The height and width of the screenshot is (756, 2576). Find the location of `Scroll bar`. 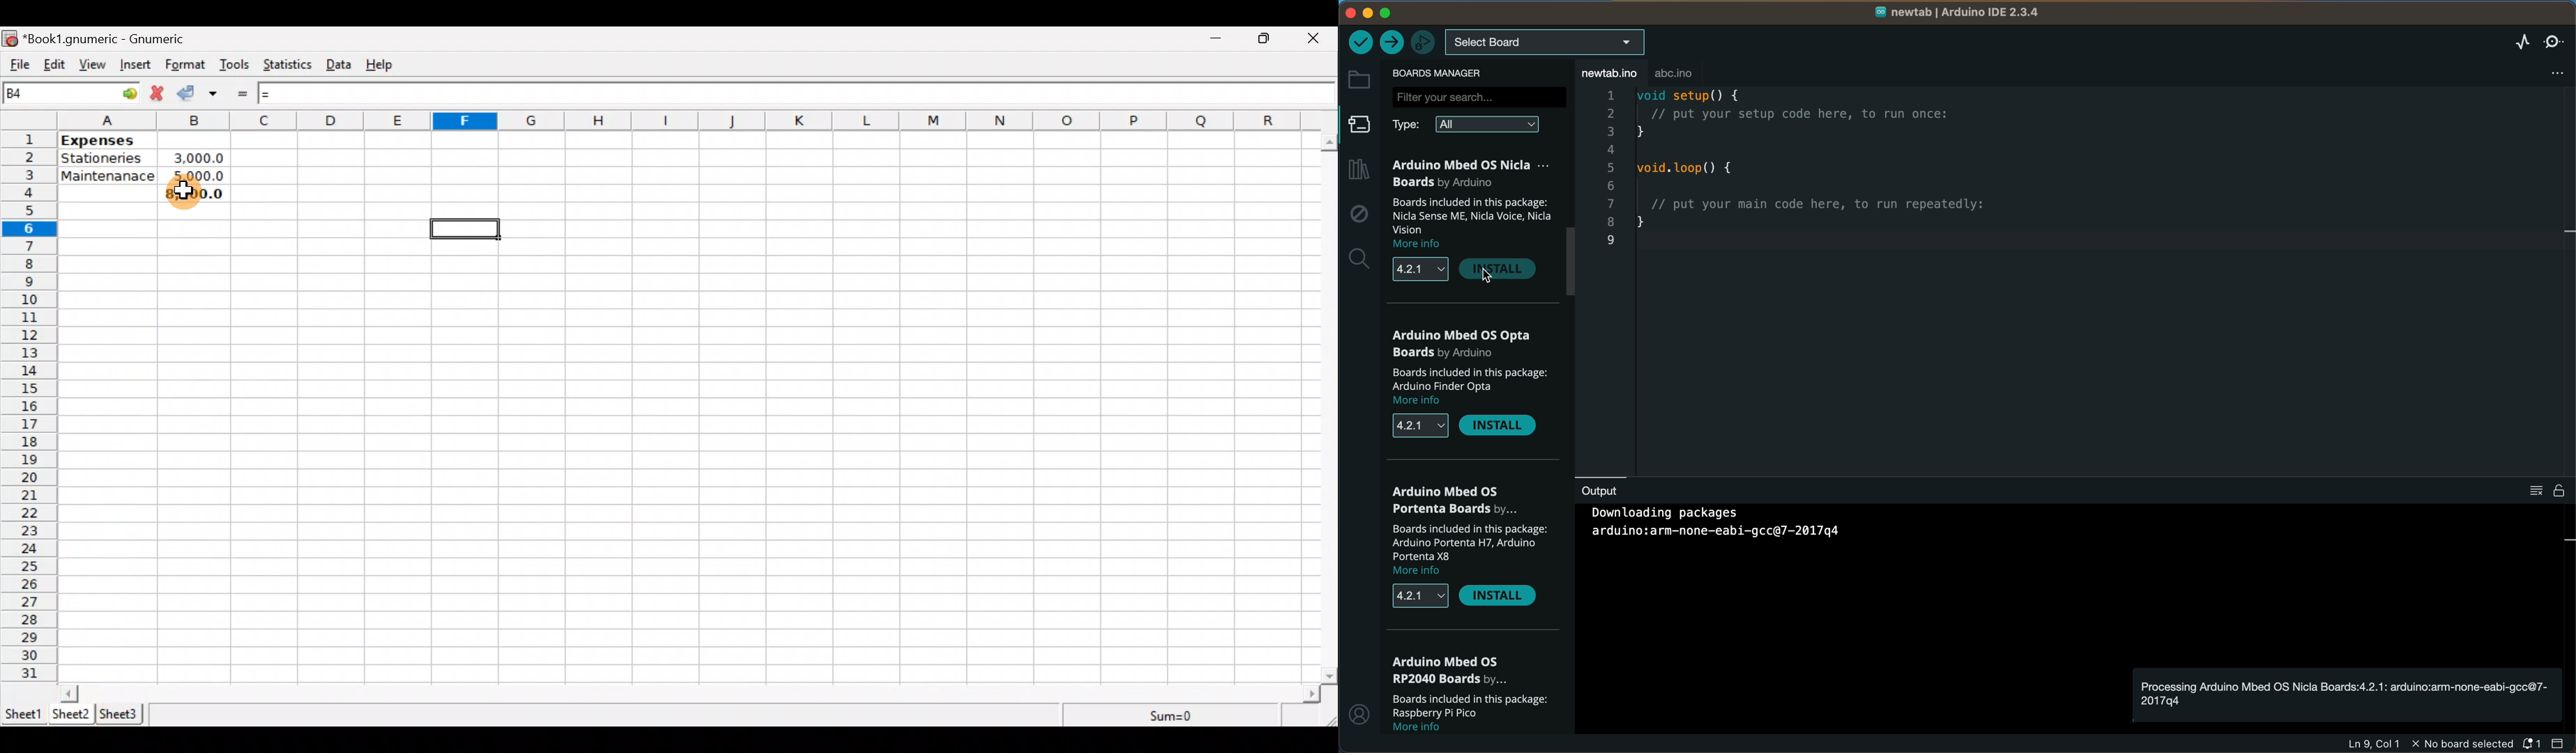

Scroll bar is located at coordinates (1330, 406).